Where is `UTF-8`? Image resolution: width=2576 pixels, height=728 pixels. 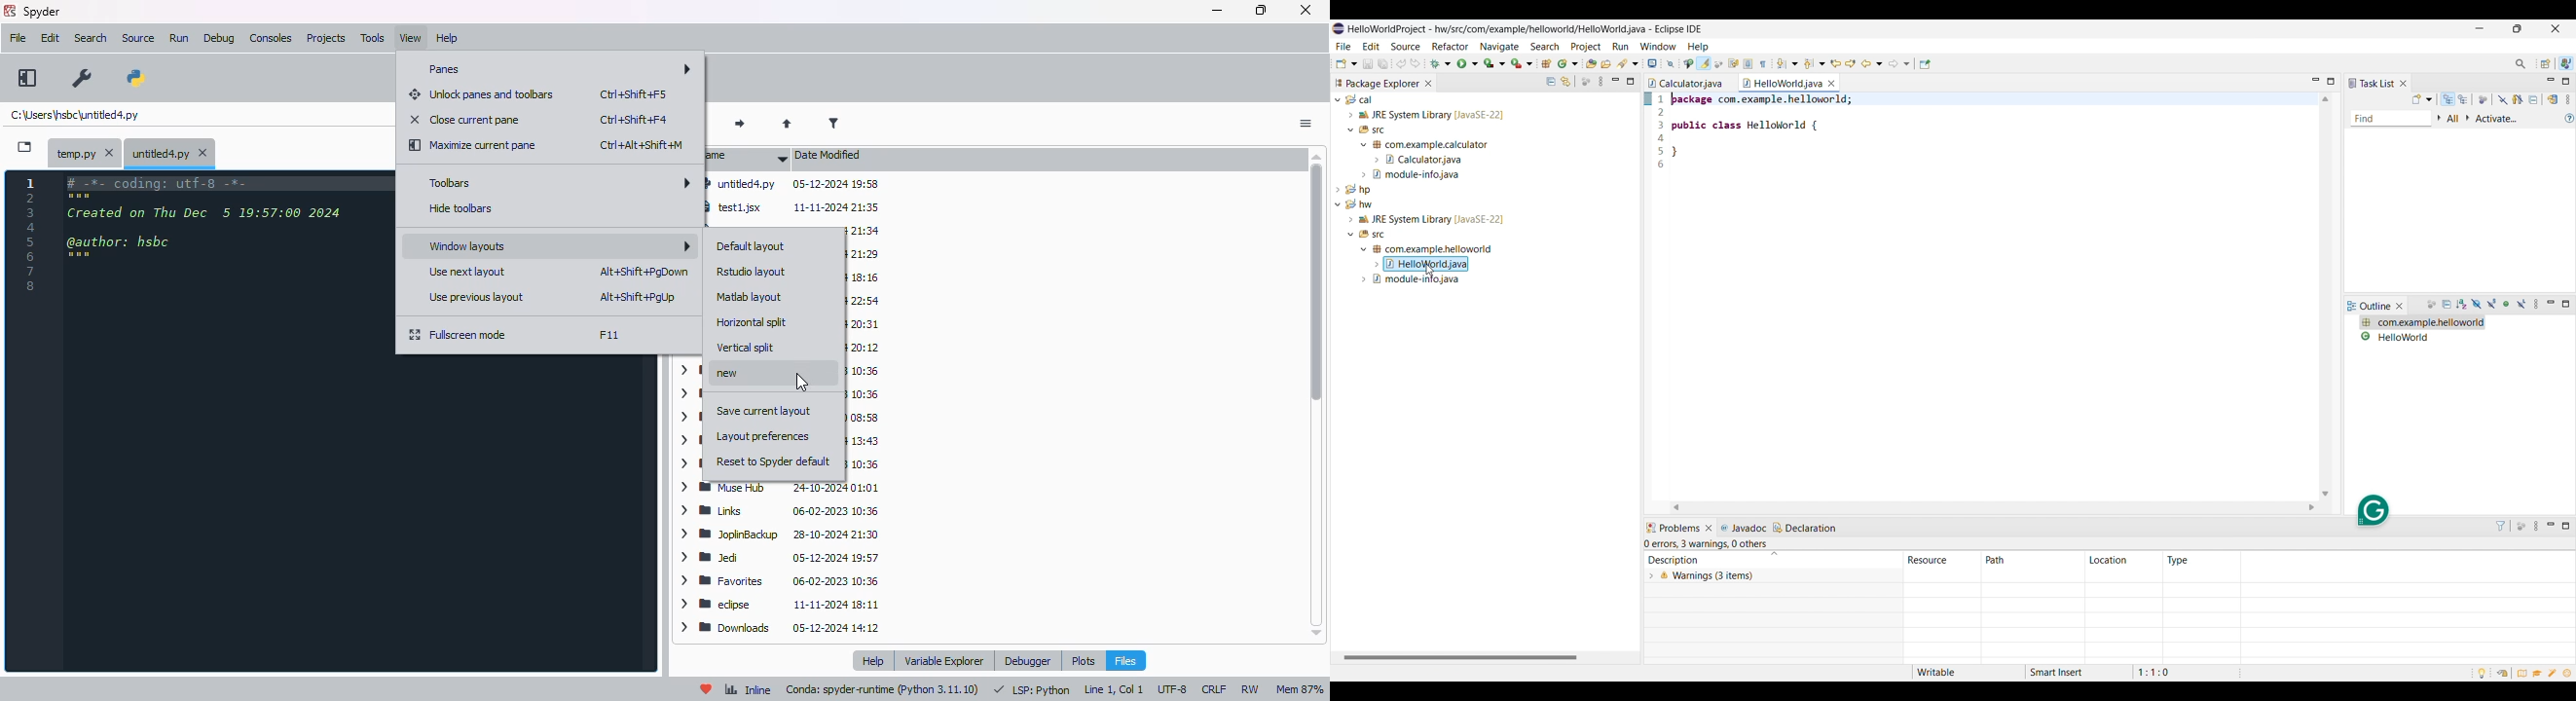 UTF-8 is located at coordinates (1174, 689).